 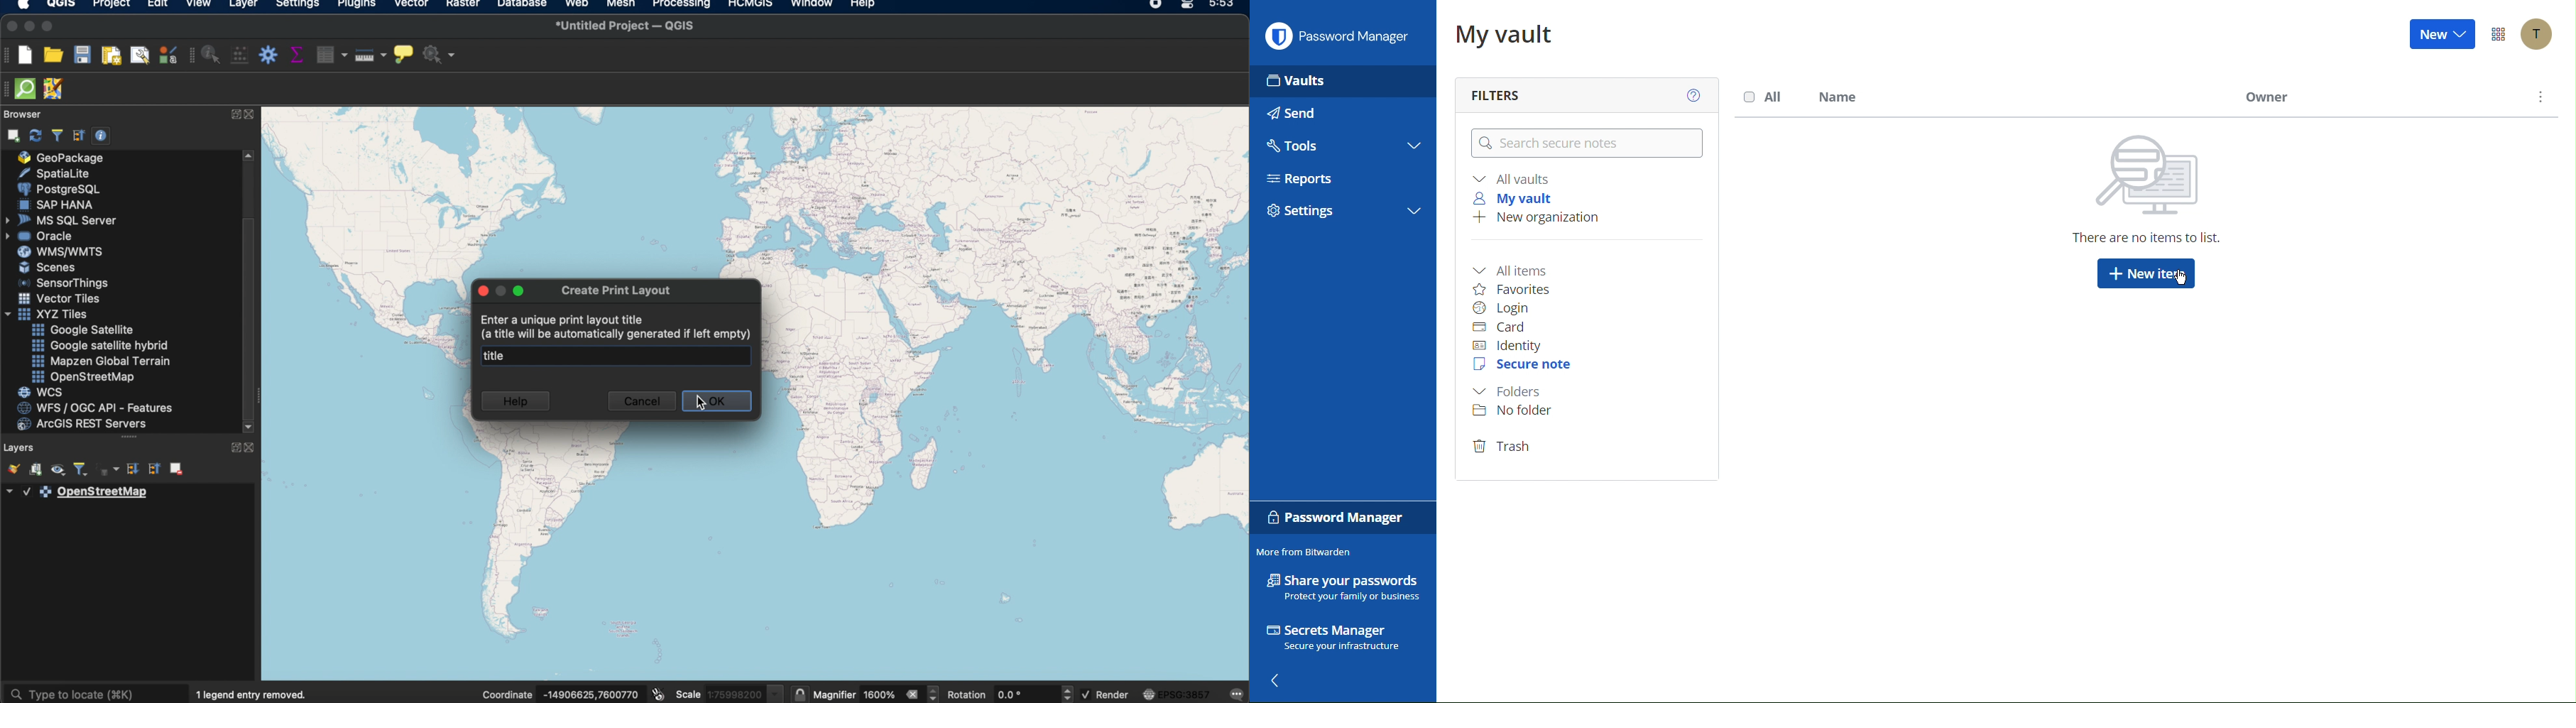 What do you see at coordinates (49, 26) in the screenshot?
I see `maximize` at bounding box center [49, 26].